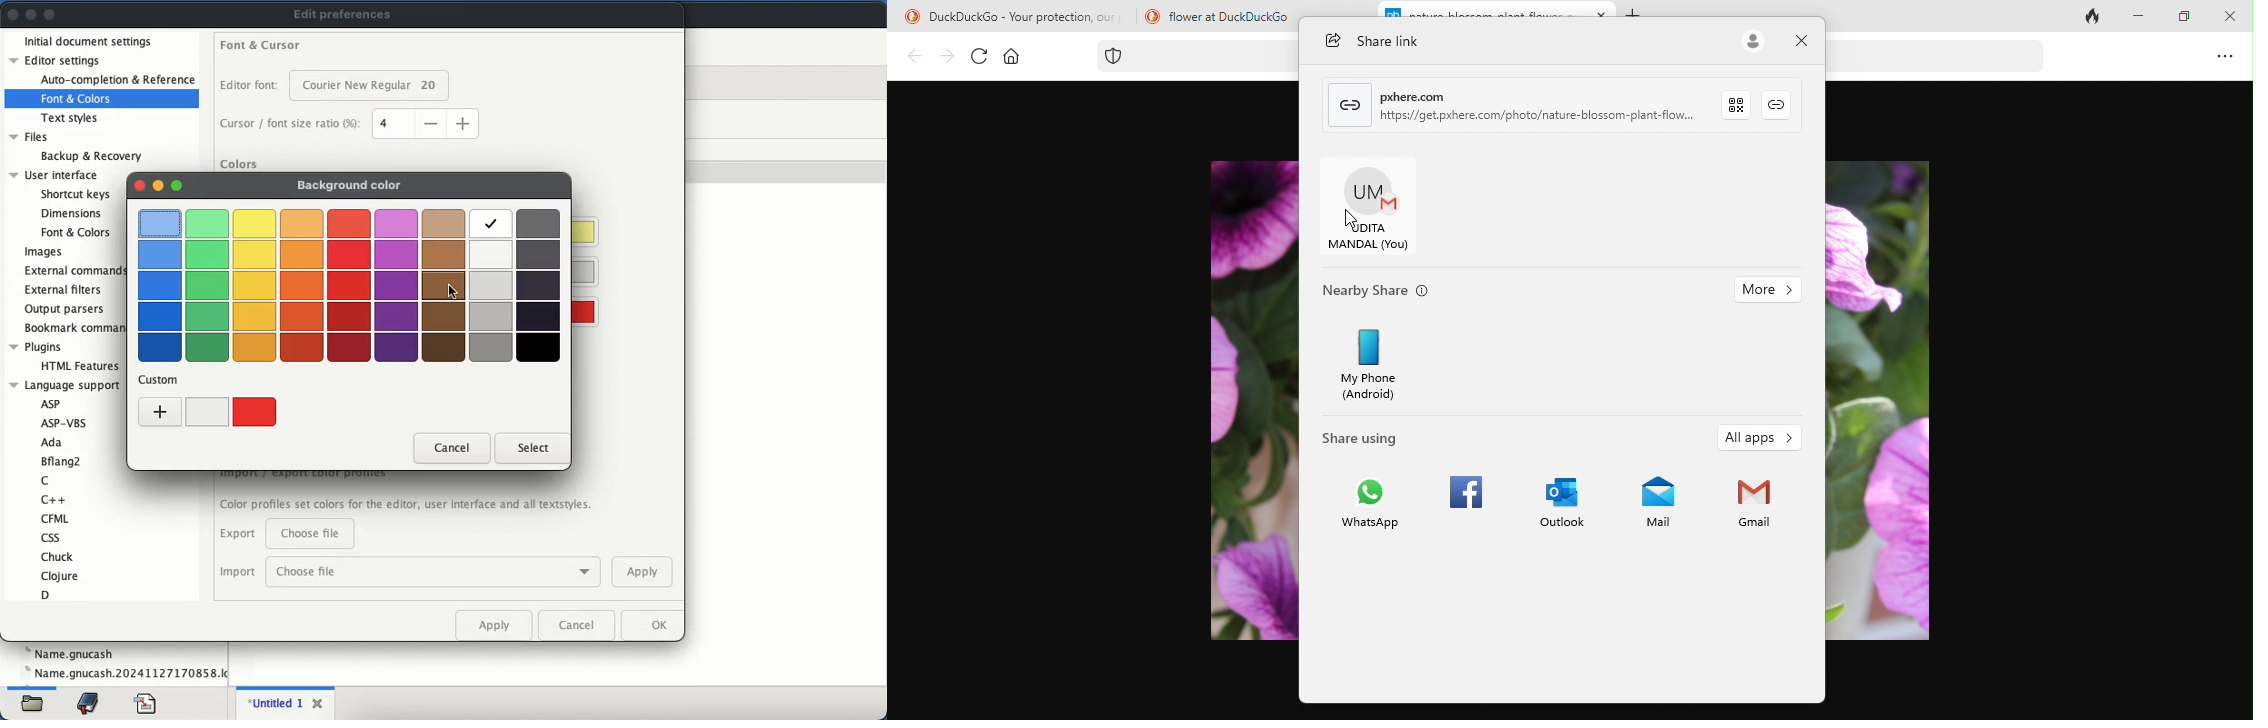  I want to click on edit preferences, so click(346, 13).